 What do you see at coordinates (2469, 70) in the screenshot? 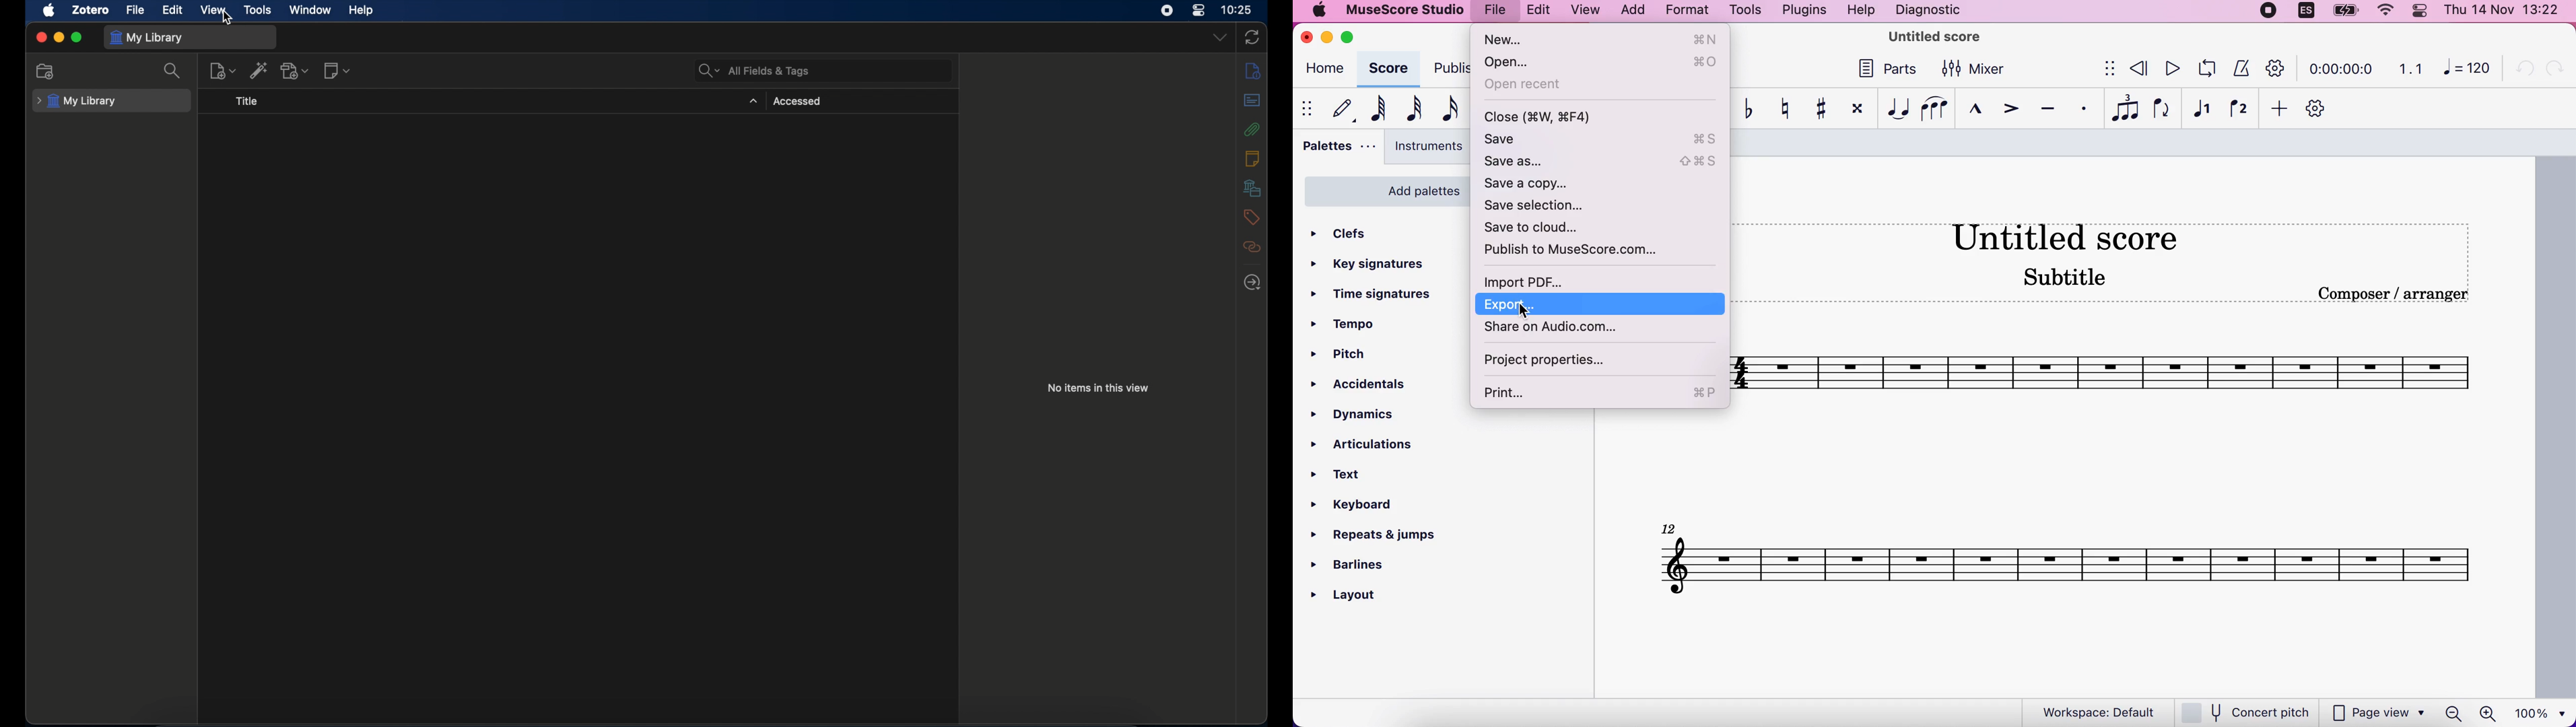
I see `120` at bounding box center [2469, 70].